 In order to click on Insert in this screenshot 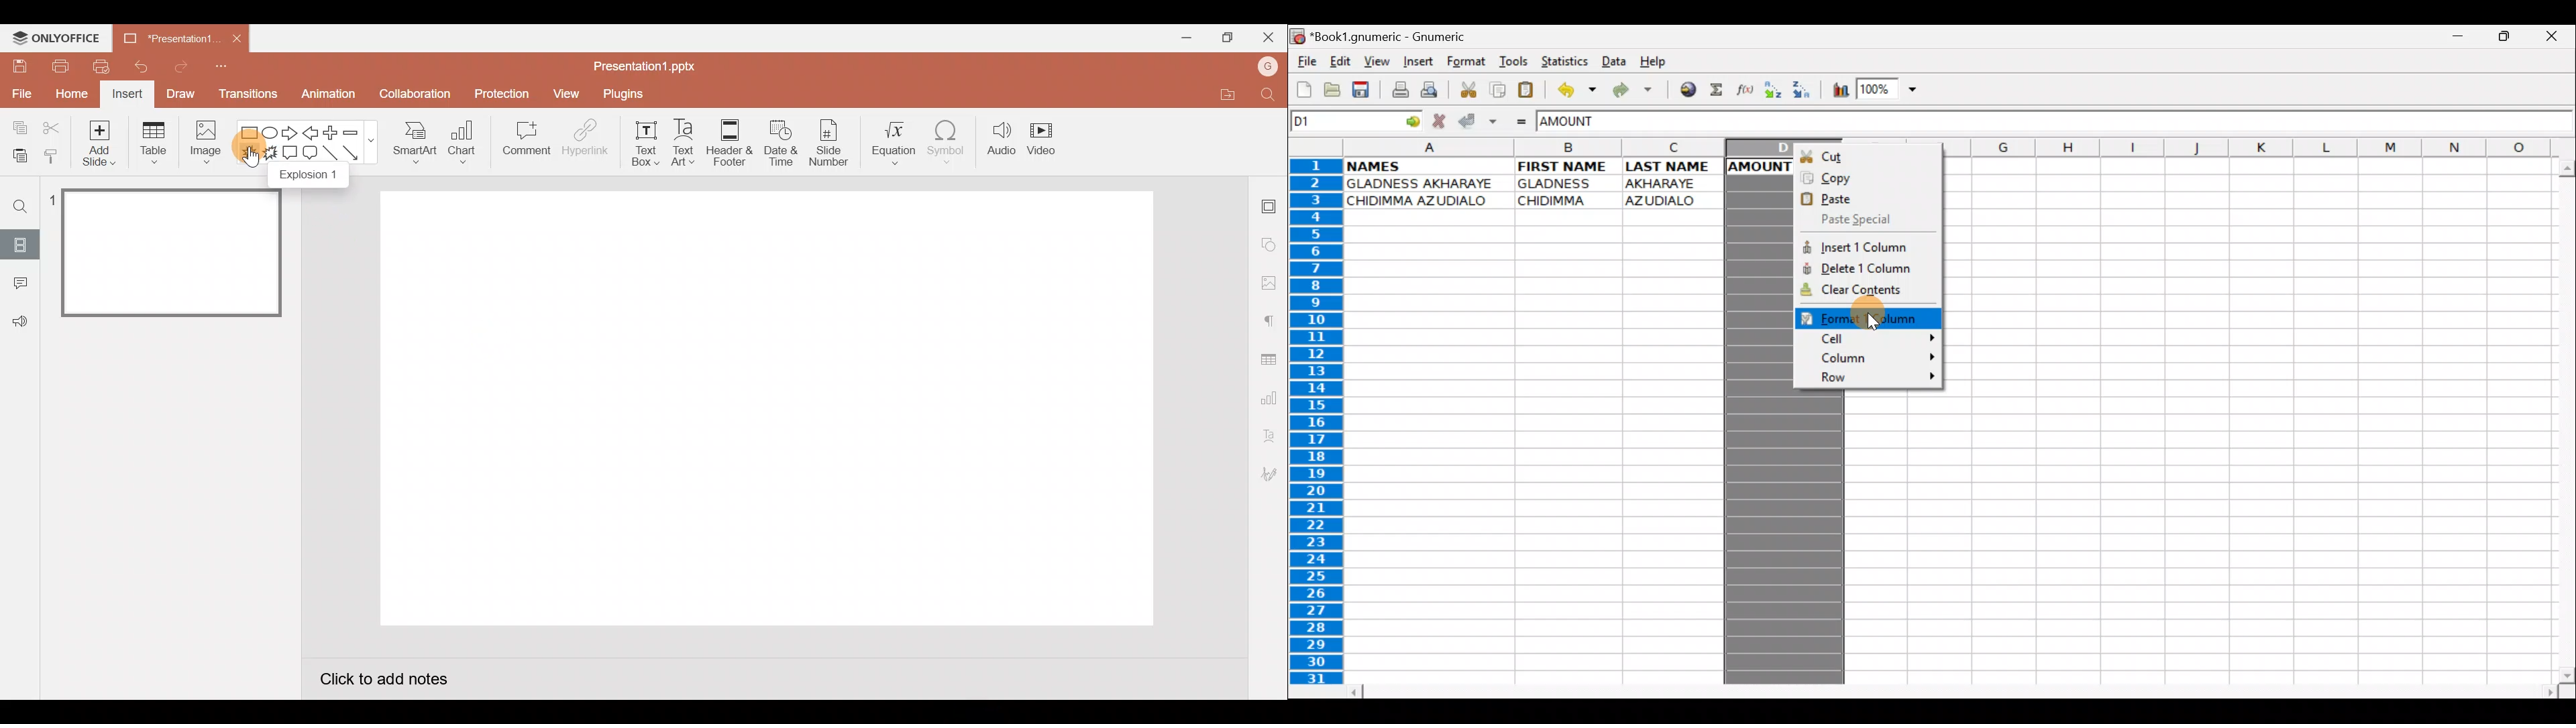, I will do `click(129, 95)`.